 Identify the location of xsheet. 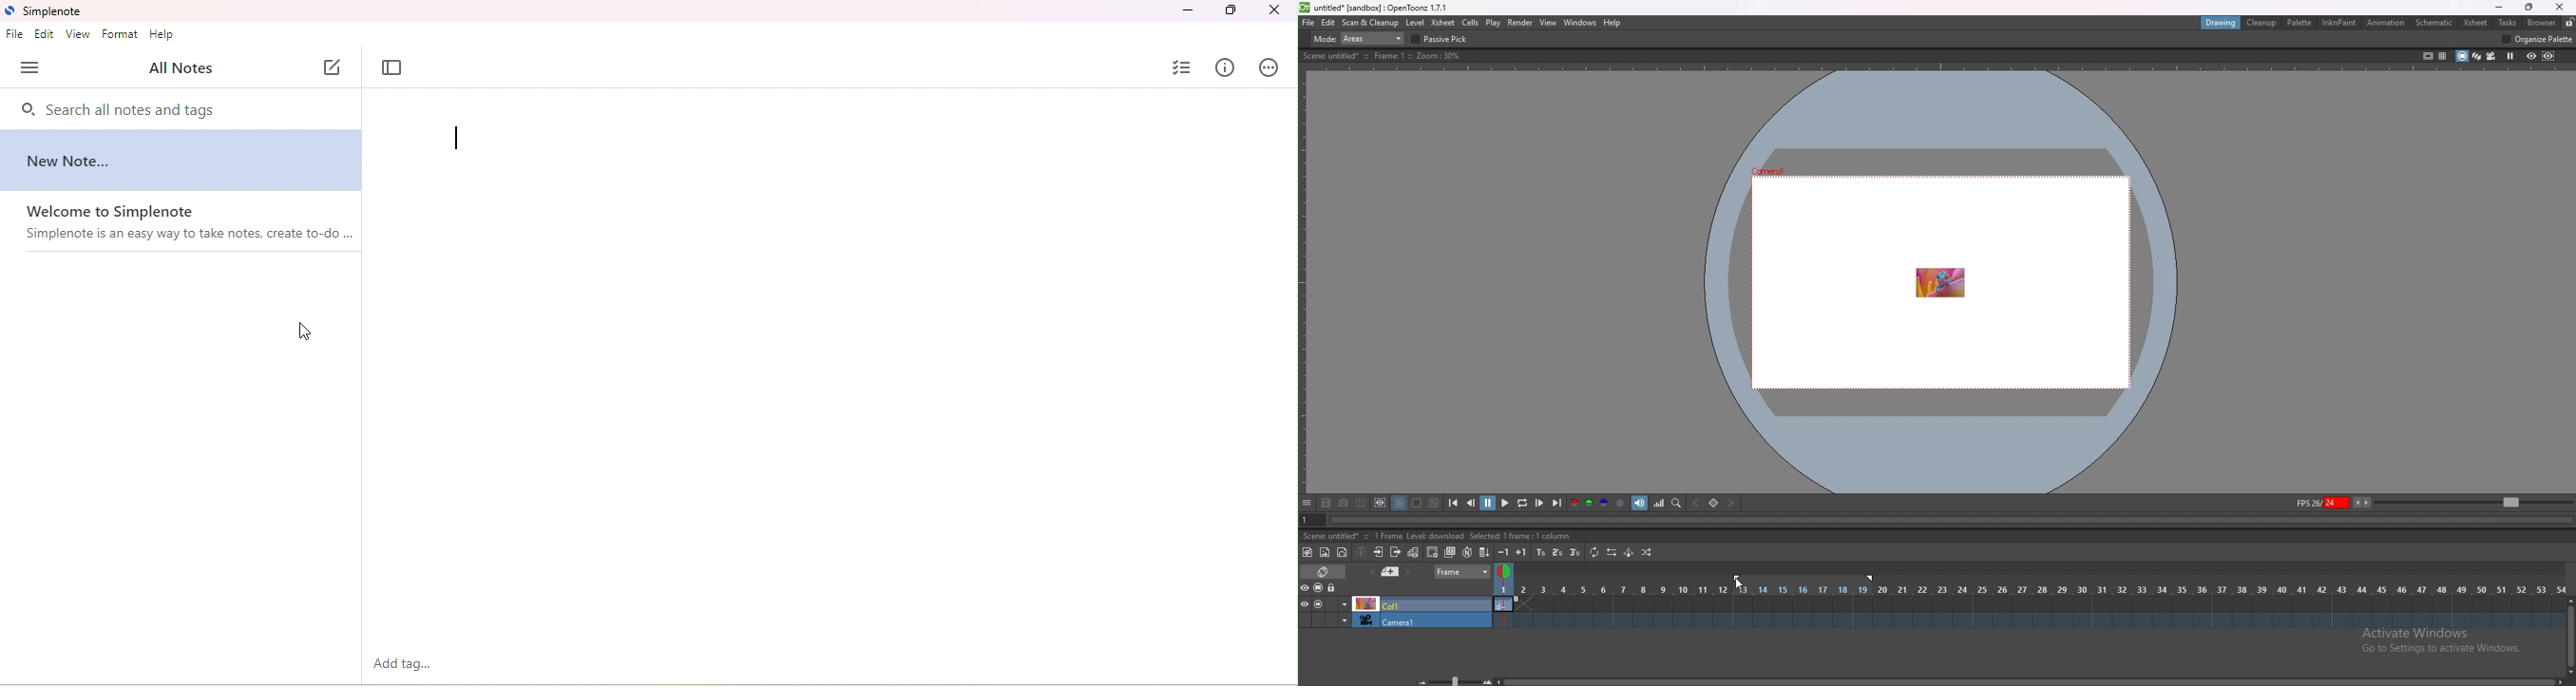
(1445, 23).